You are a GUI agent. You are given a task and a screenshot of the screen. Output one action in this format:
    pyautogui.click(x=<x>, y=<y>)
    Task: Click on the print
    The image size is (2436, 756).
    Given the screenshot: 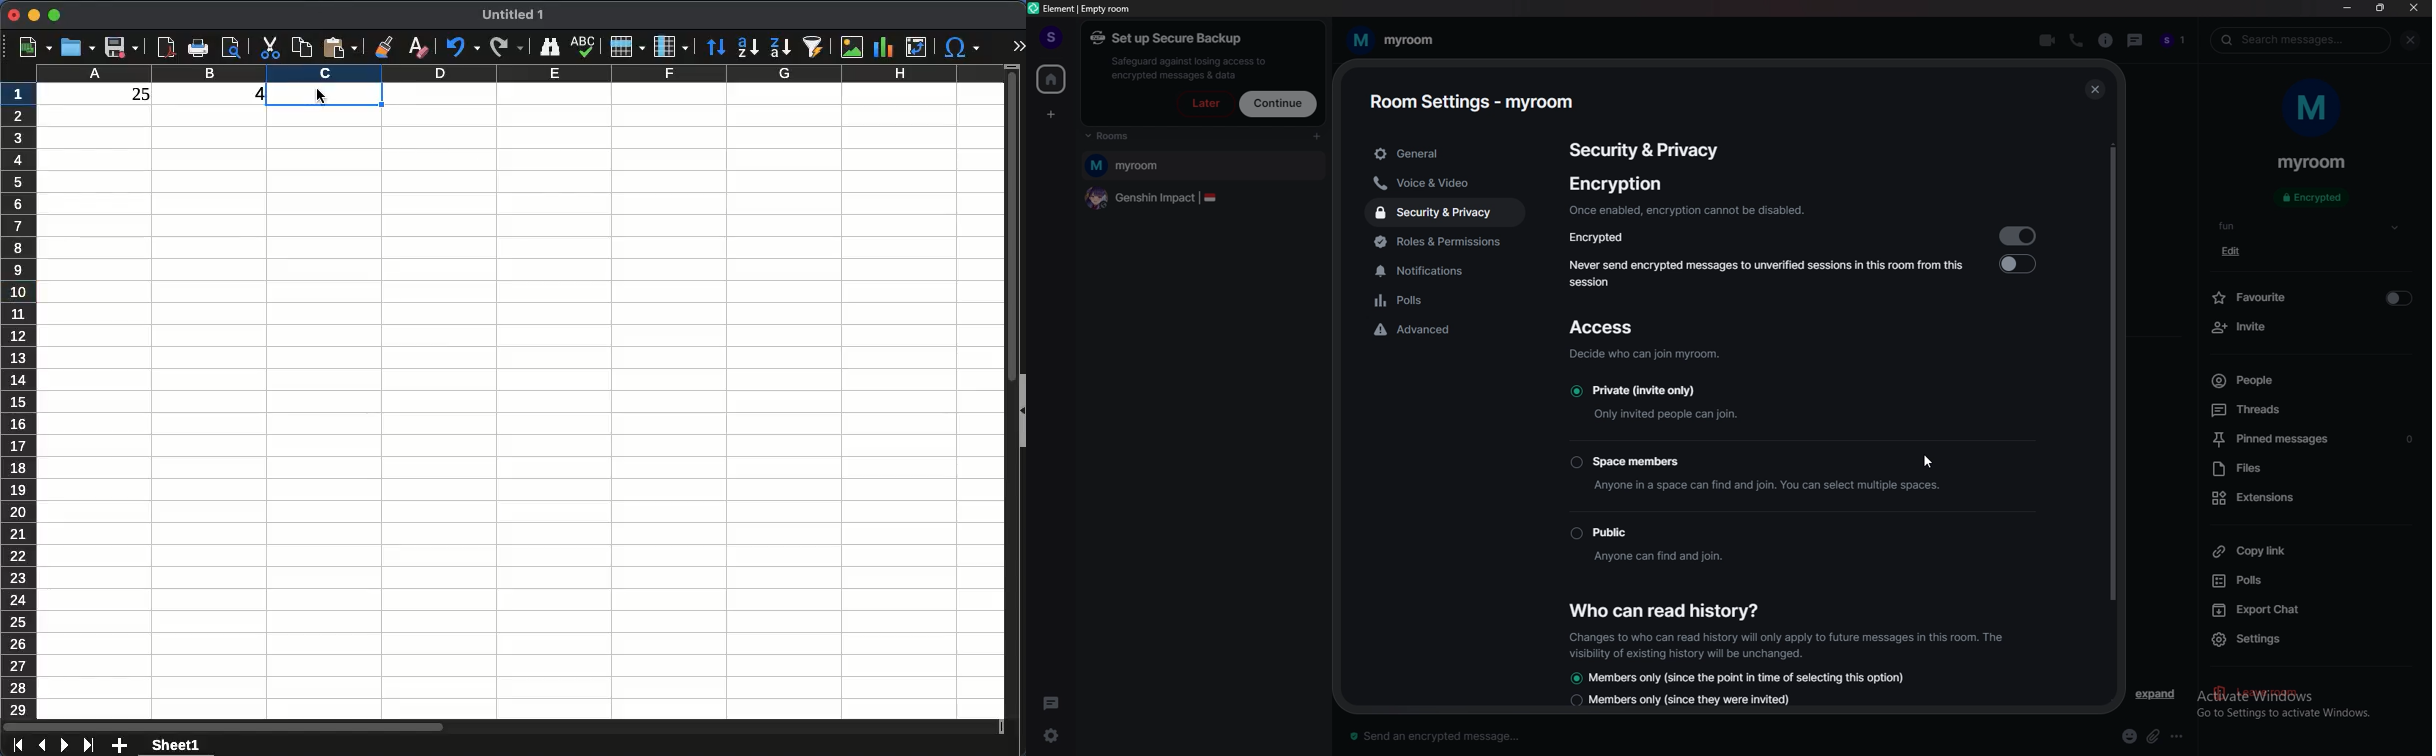 What is the action you would take?
    pyautogui.click(x=199, y=48)
    